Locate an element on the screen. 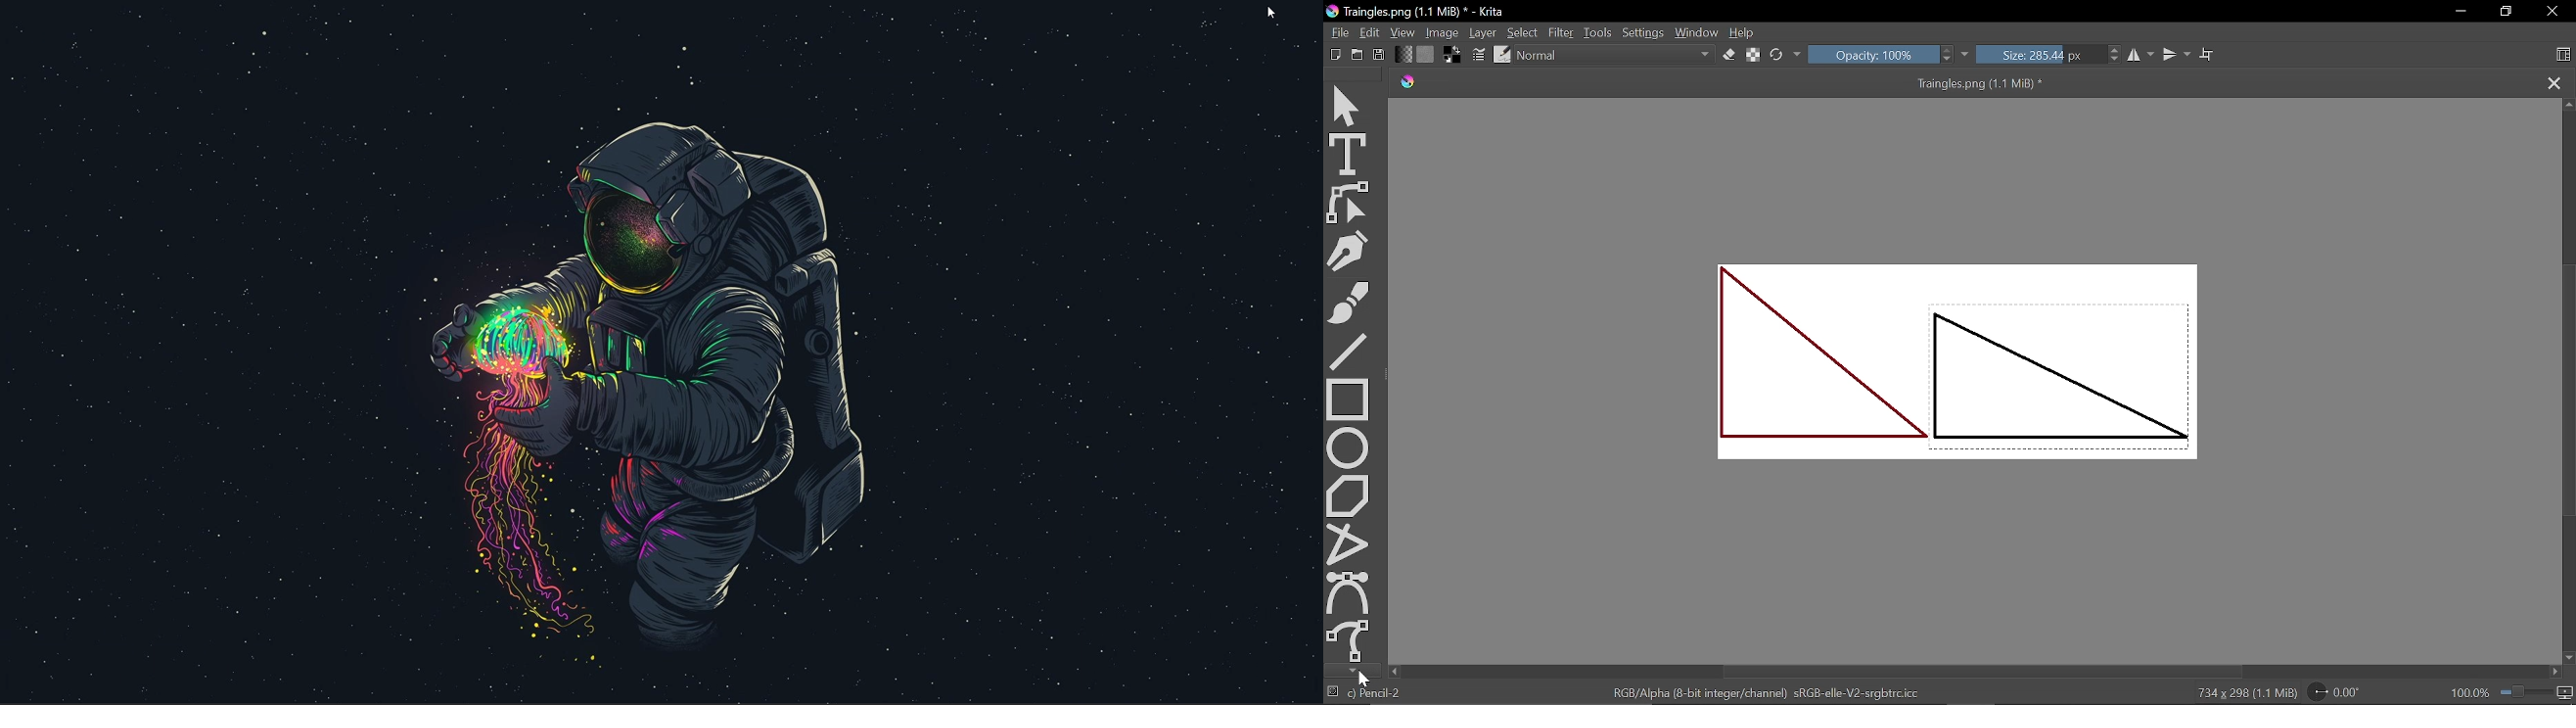 The width and height of the screenshot is (2576, 728). Settings is located at coordinates (1644, 34).